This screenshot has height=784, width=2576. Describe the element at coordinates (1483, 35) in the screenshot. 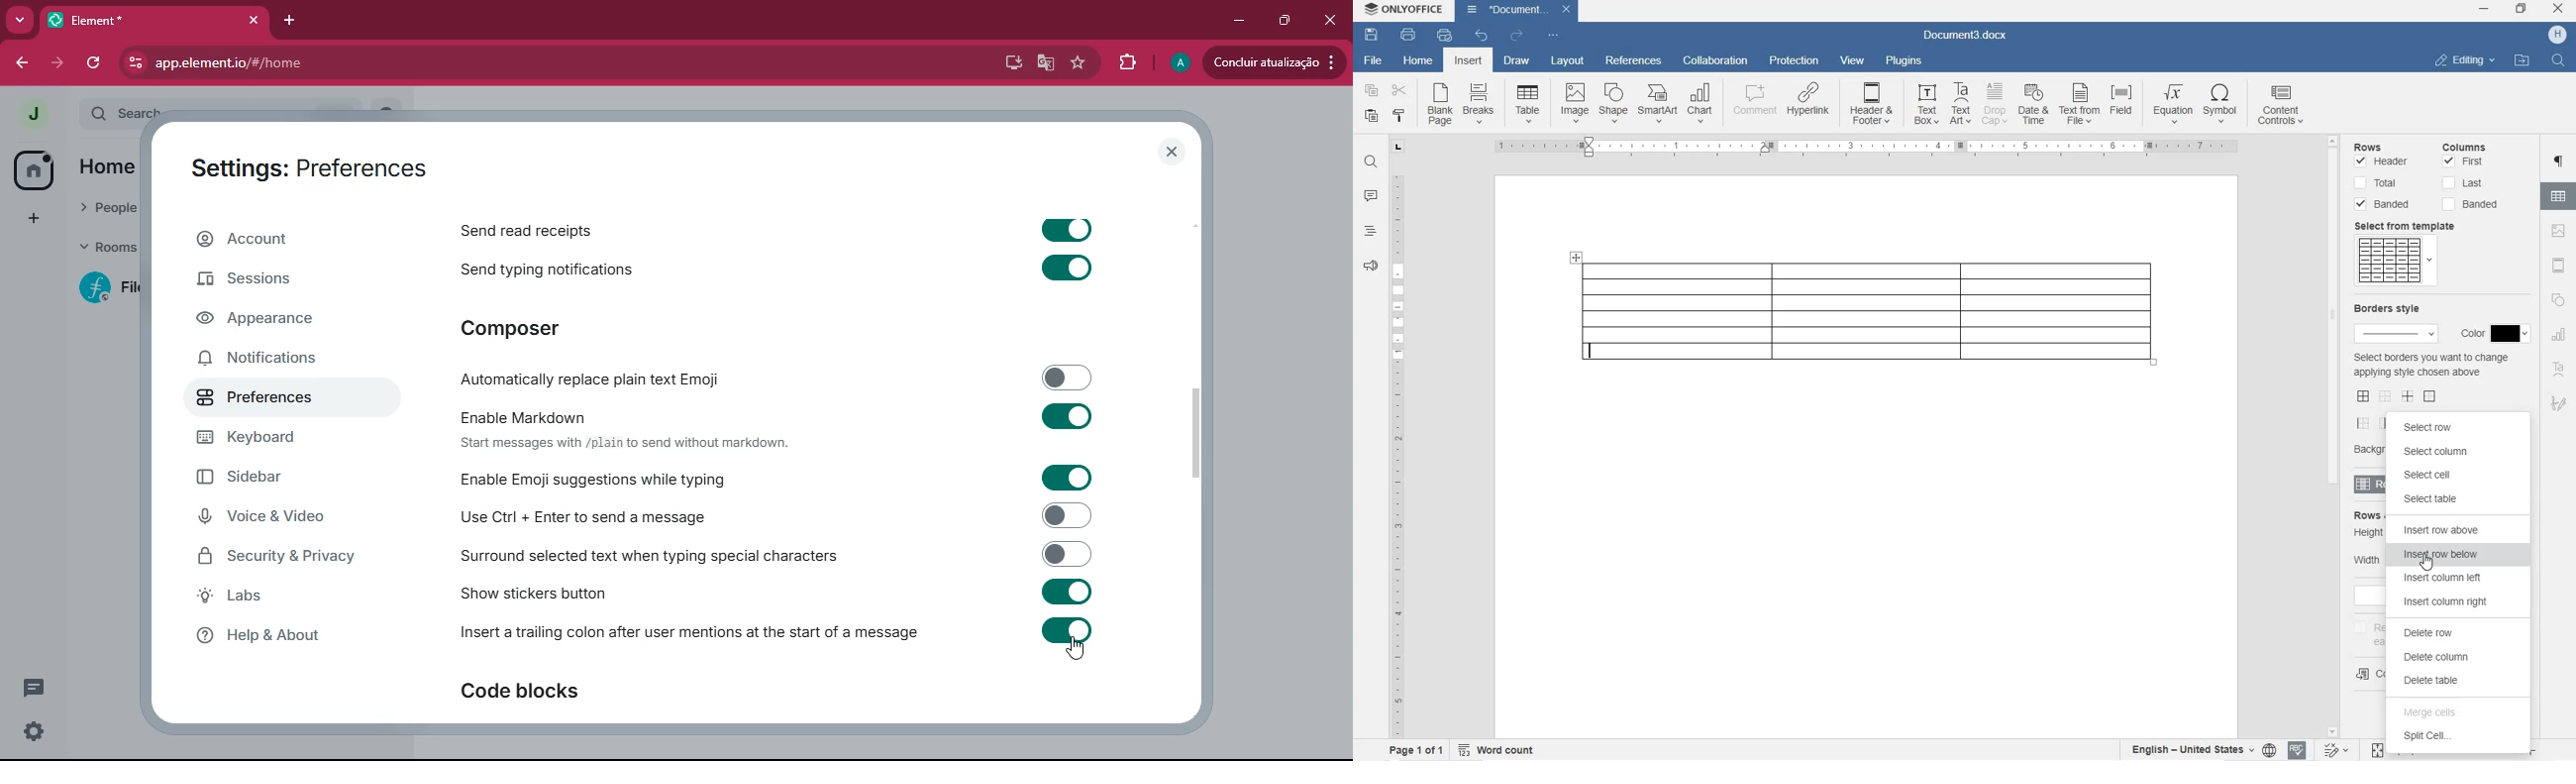

I see `UNDO` at that location.